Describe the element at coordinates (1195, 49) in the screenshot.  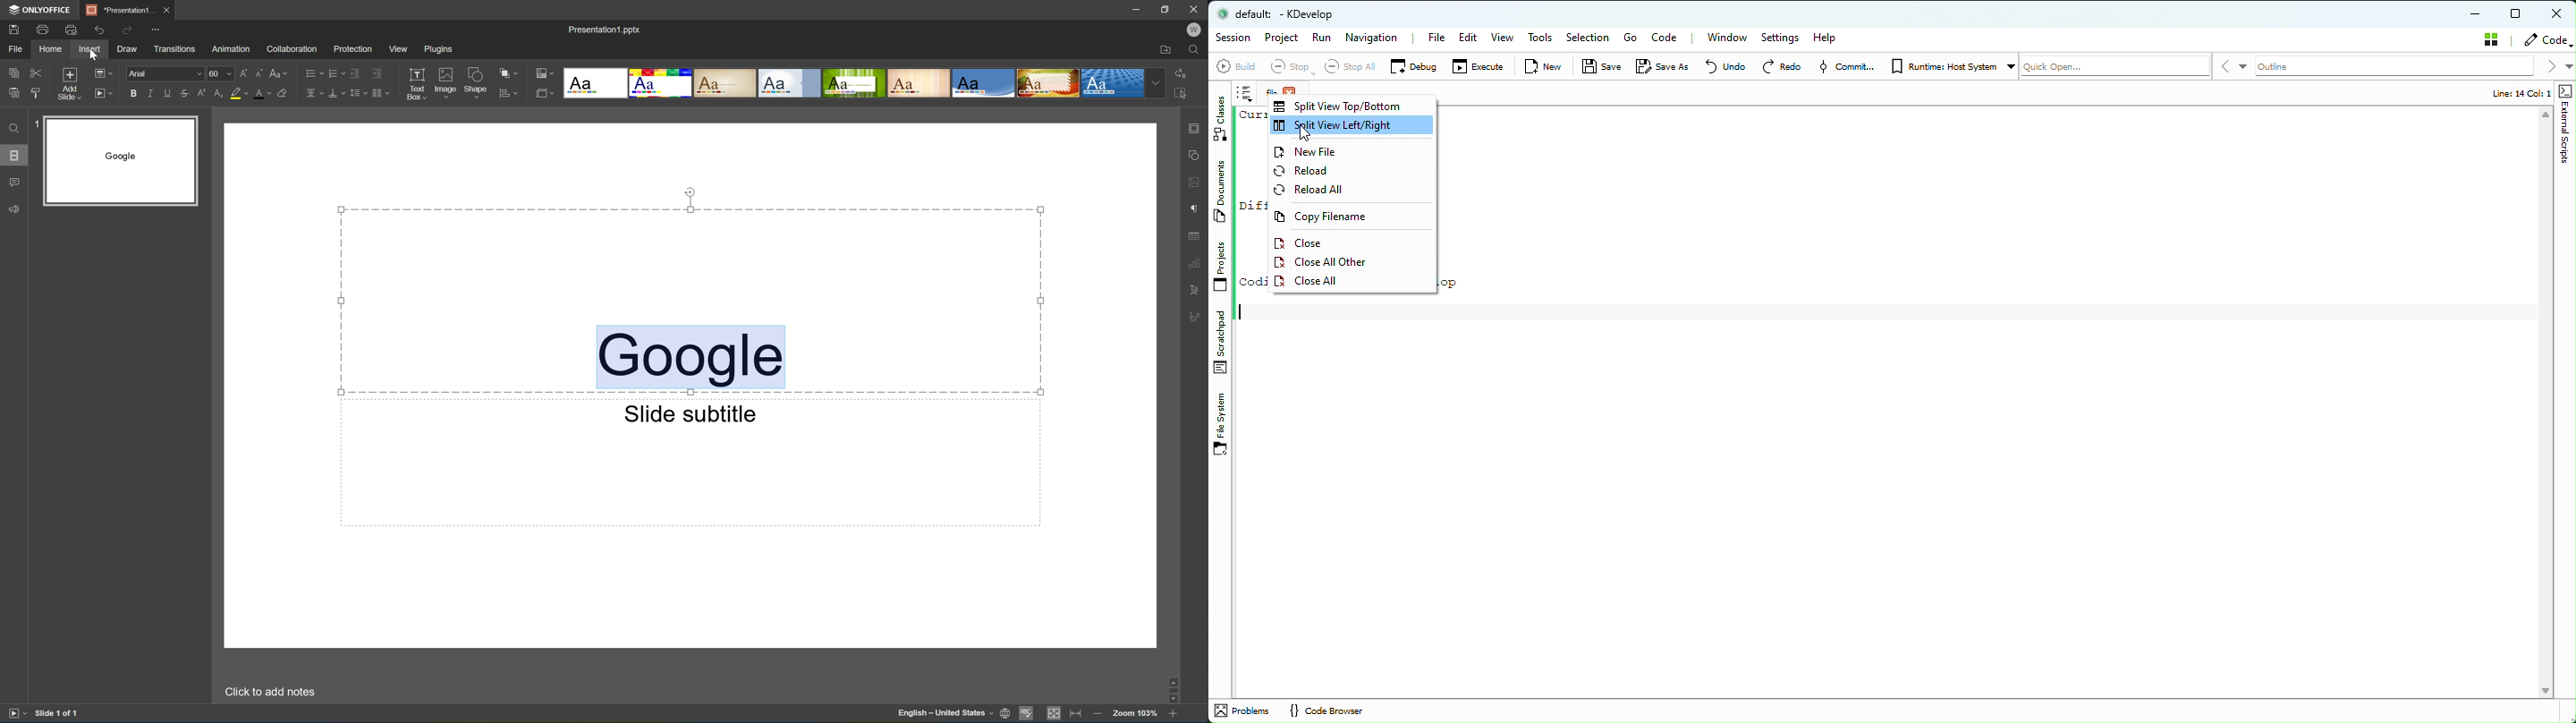
I see `Find` at that location.